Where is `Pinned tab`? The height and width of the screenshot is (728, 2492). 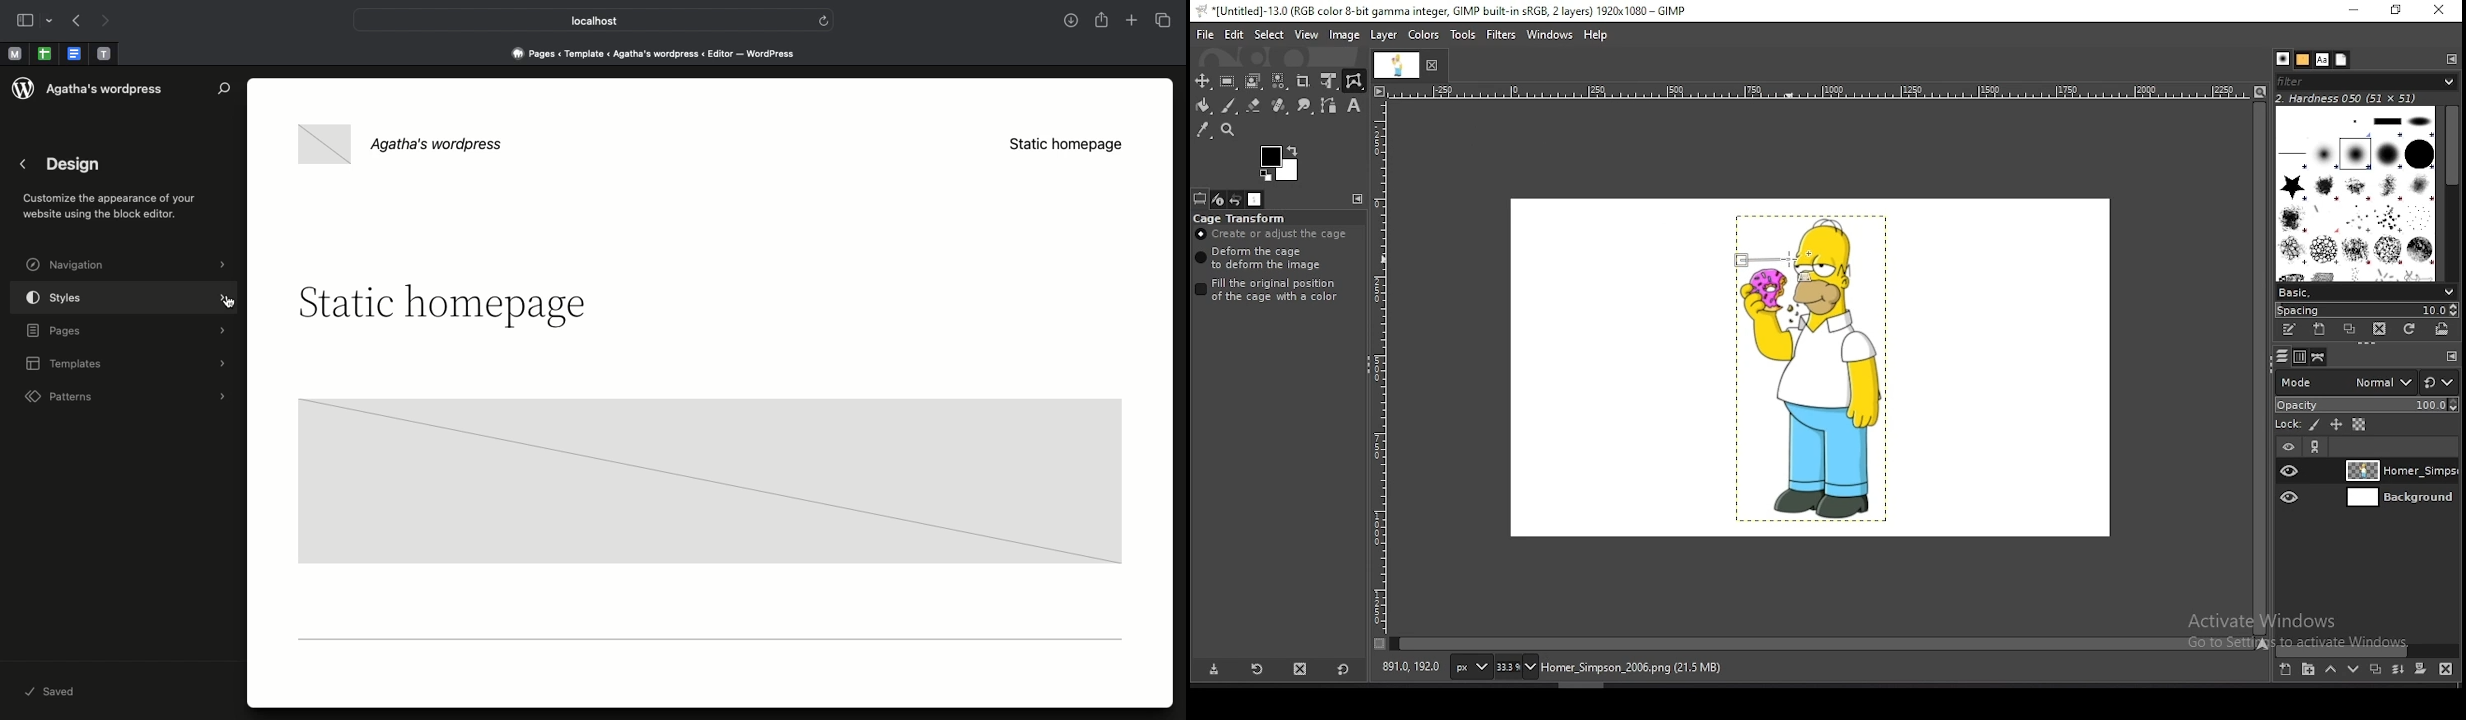
Pinned tab is located at coordinates (76, 54).